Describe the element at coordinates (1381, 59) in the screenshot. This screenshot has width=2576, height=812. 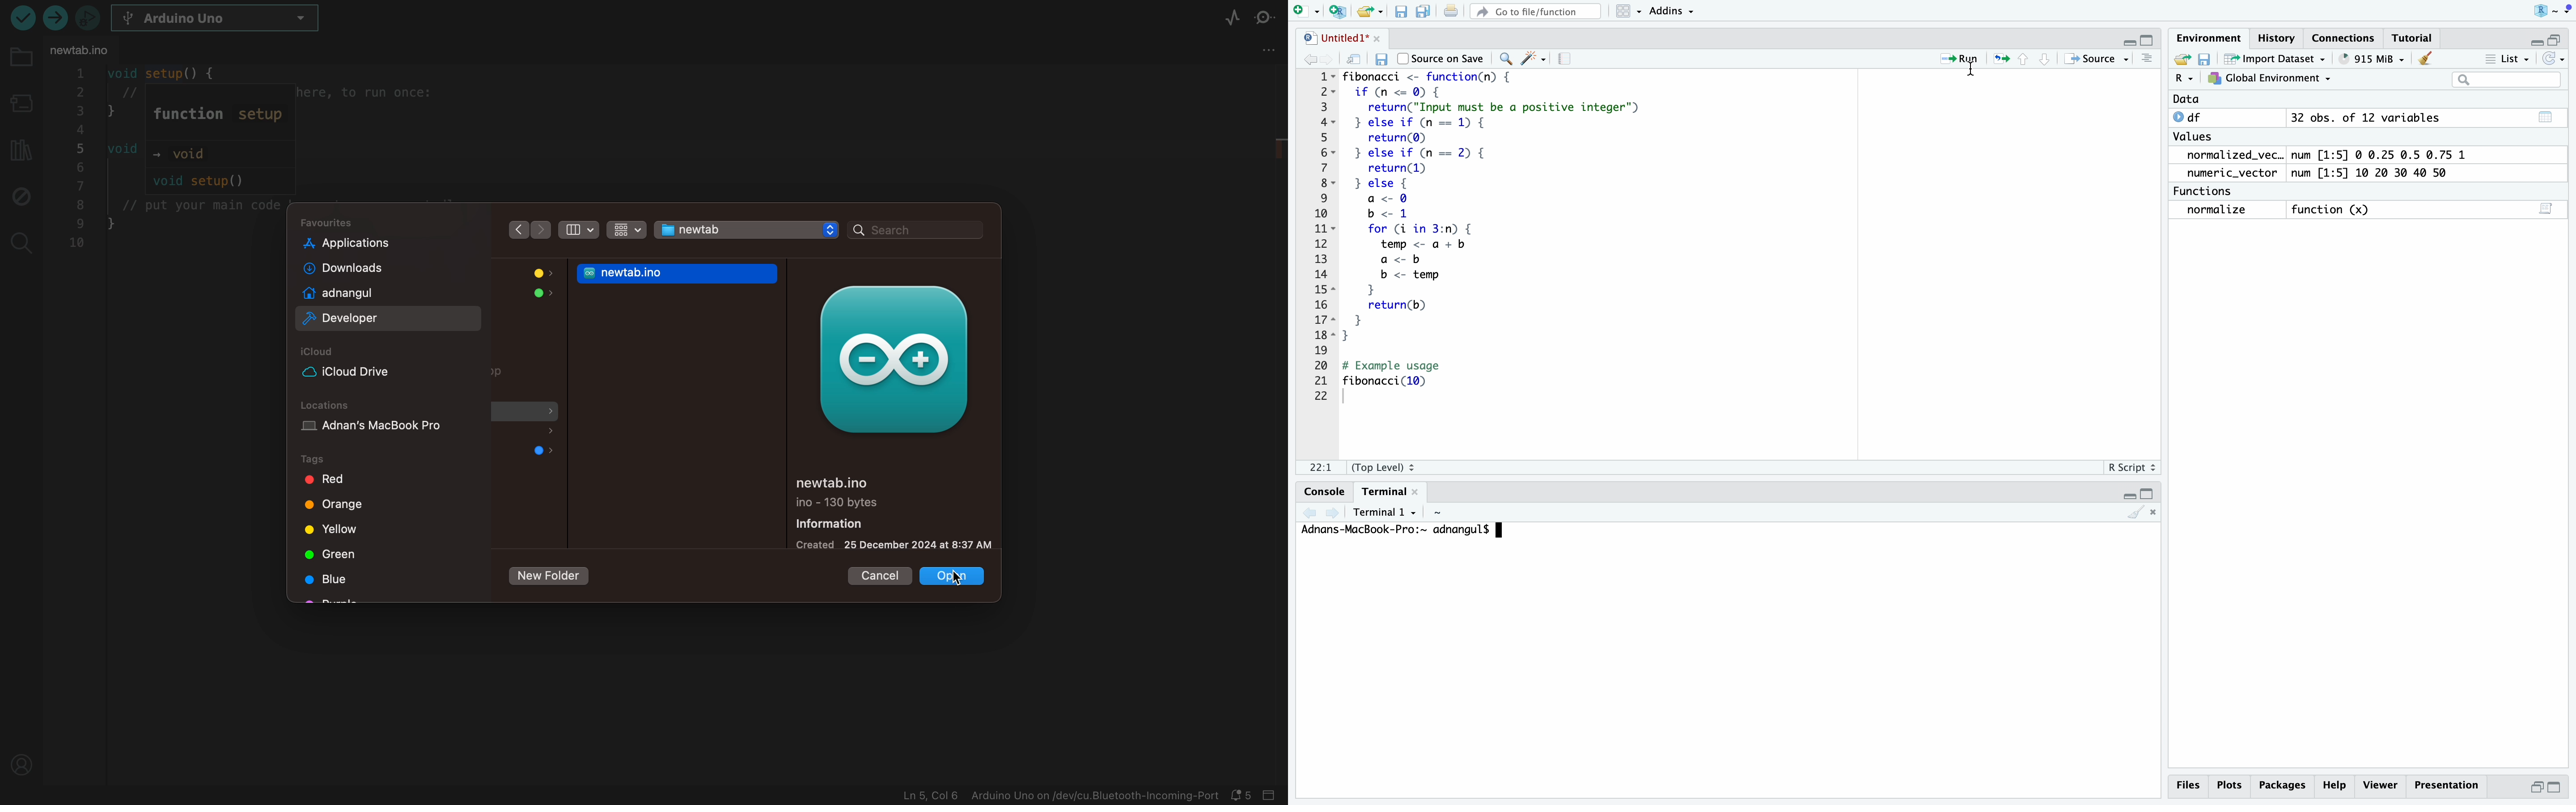
I see `save current document` at that location.